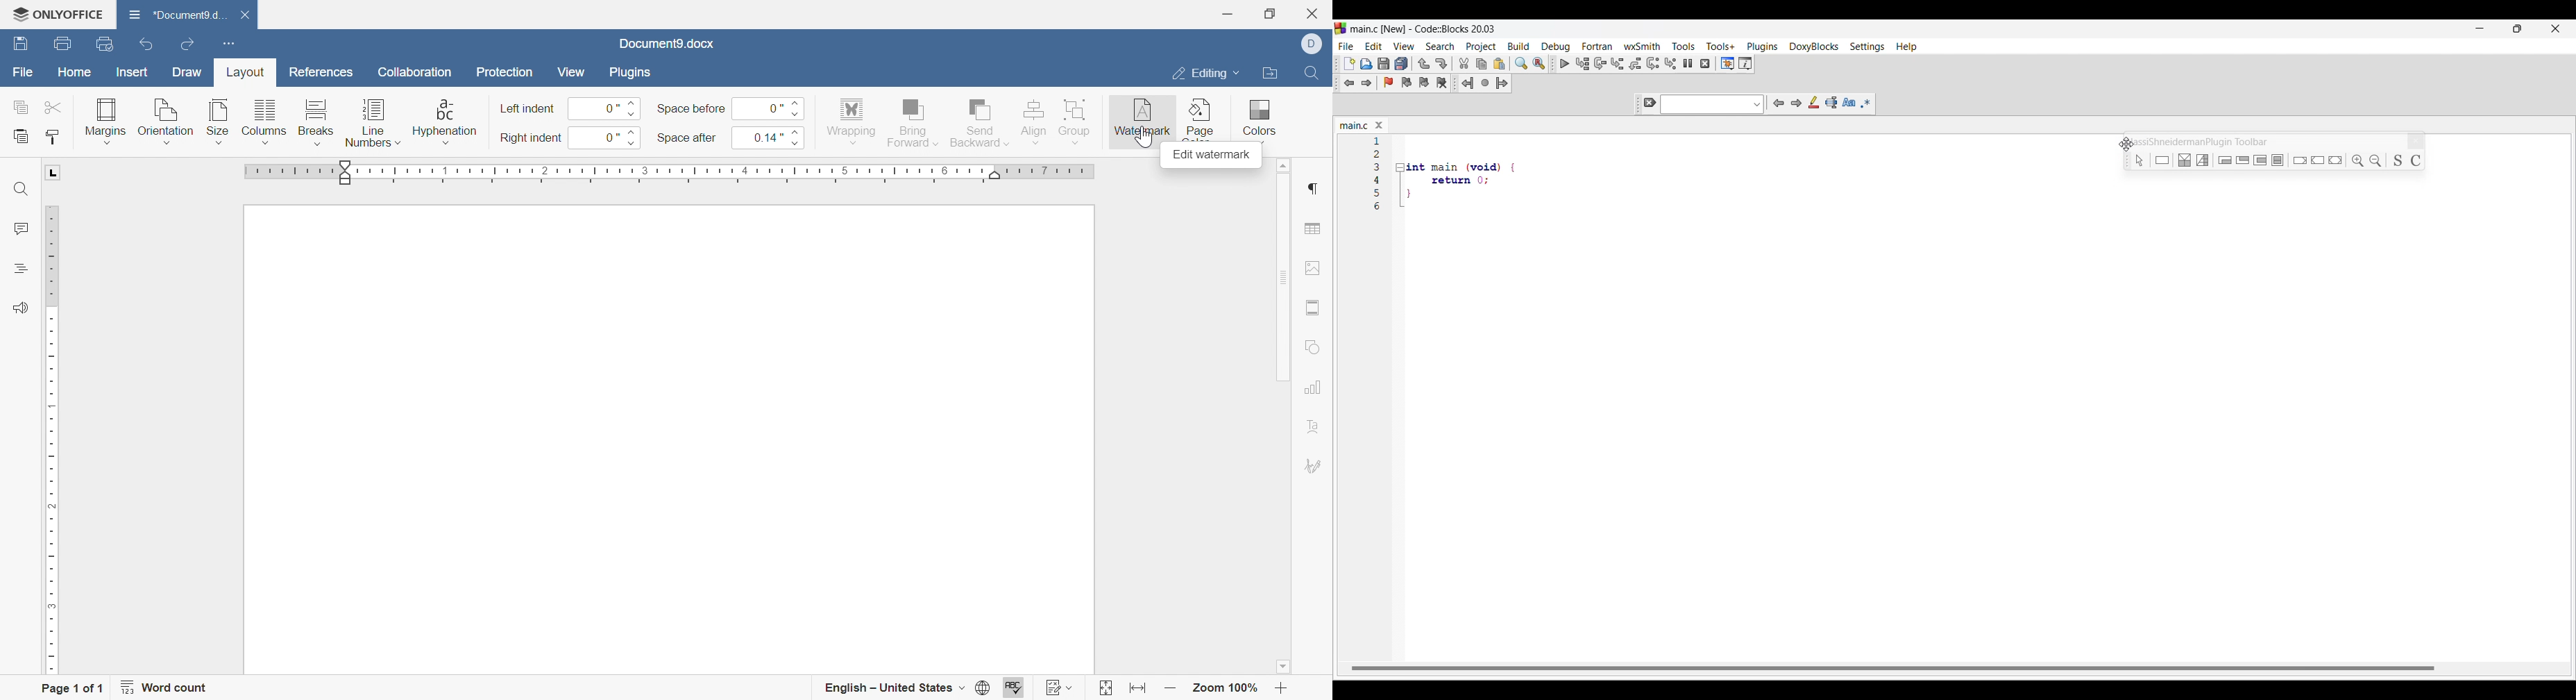 The image size is (2576, 700). Describe the element at coordinates (1104, 690) in the screenshot. I see `fit to page` at that location.